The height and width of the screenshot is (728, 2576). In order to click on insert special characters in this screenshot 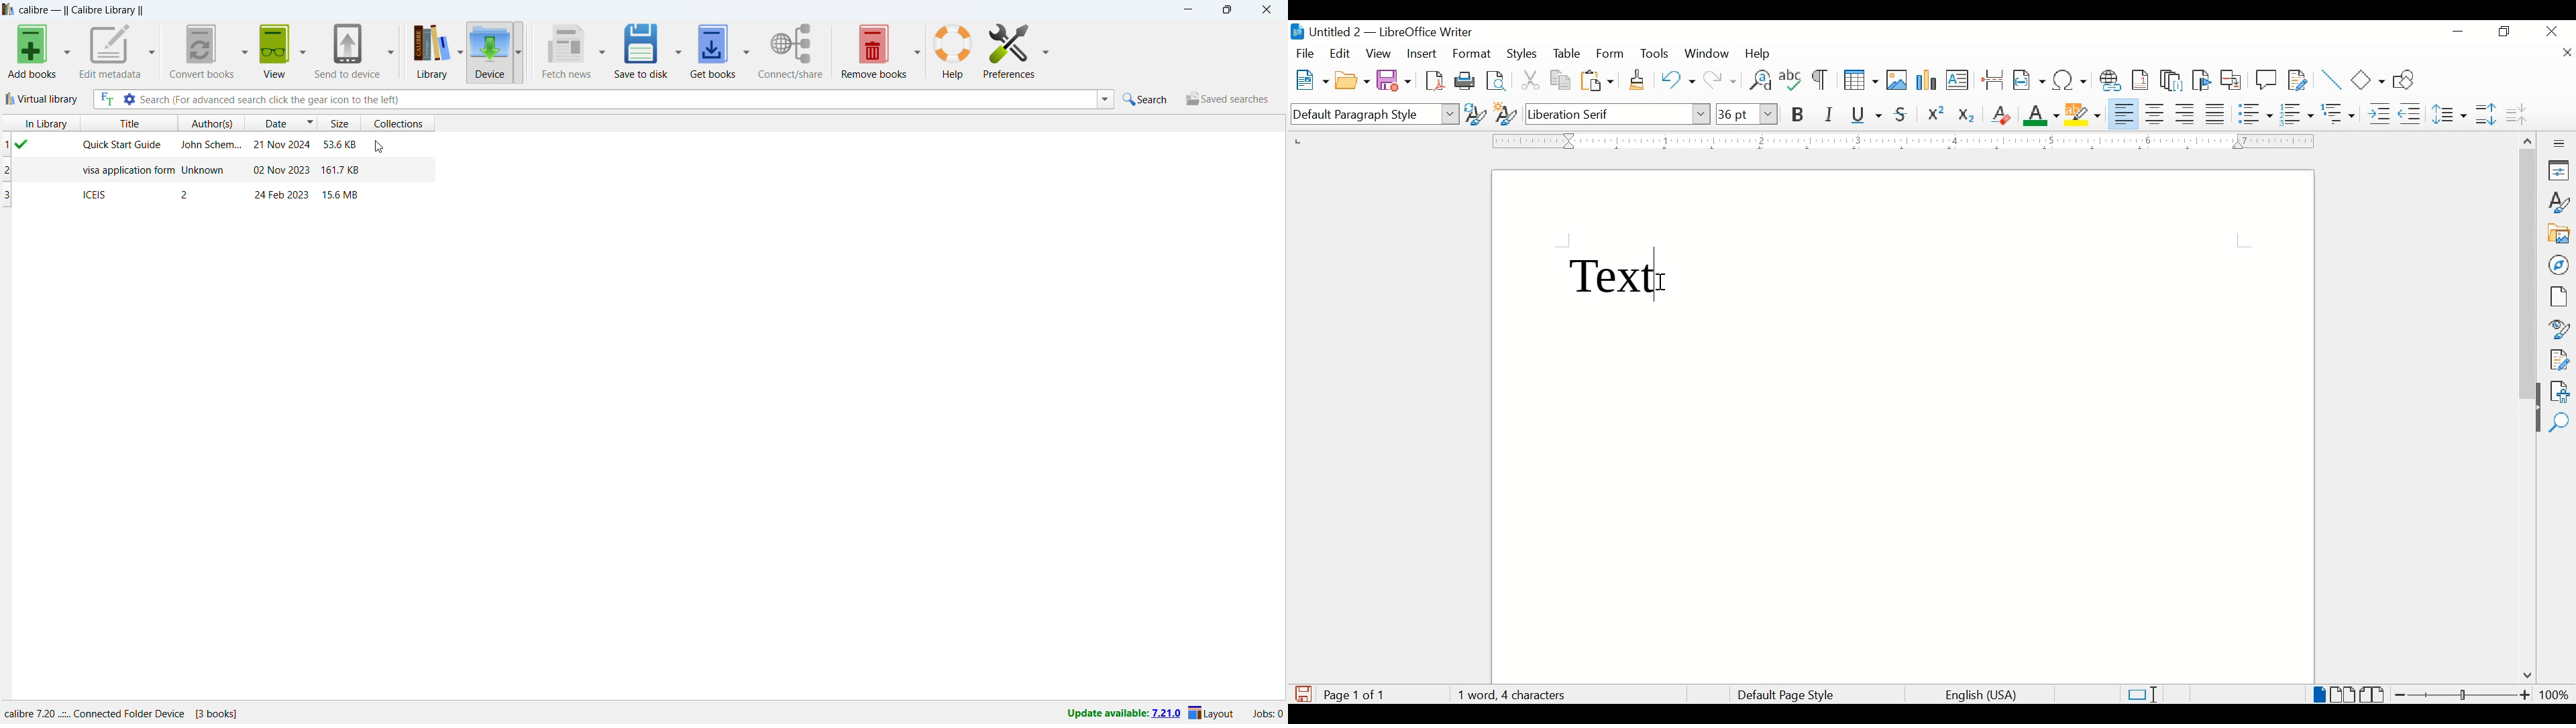, I will do `click(2070, 79)`.